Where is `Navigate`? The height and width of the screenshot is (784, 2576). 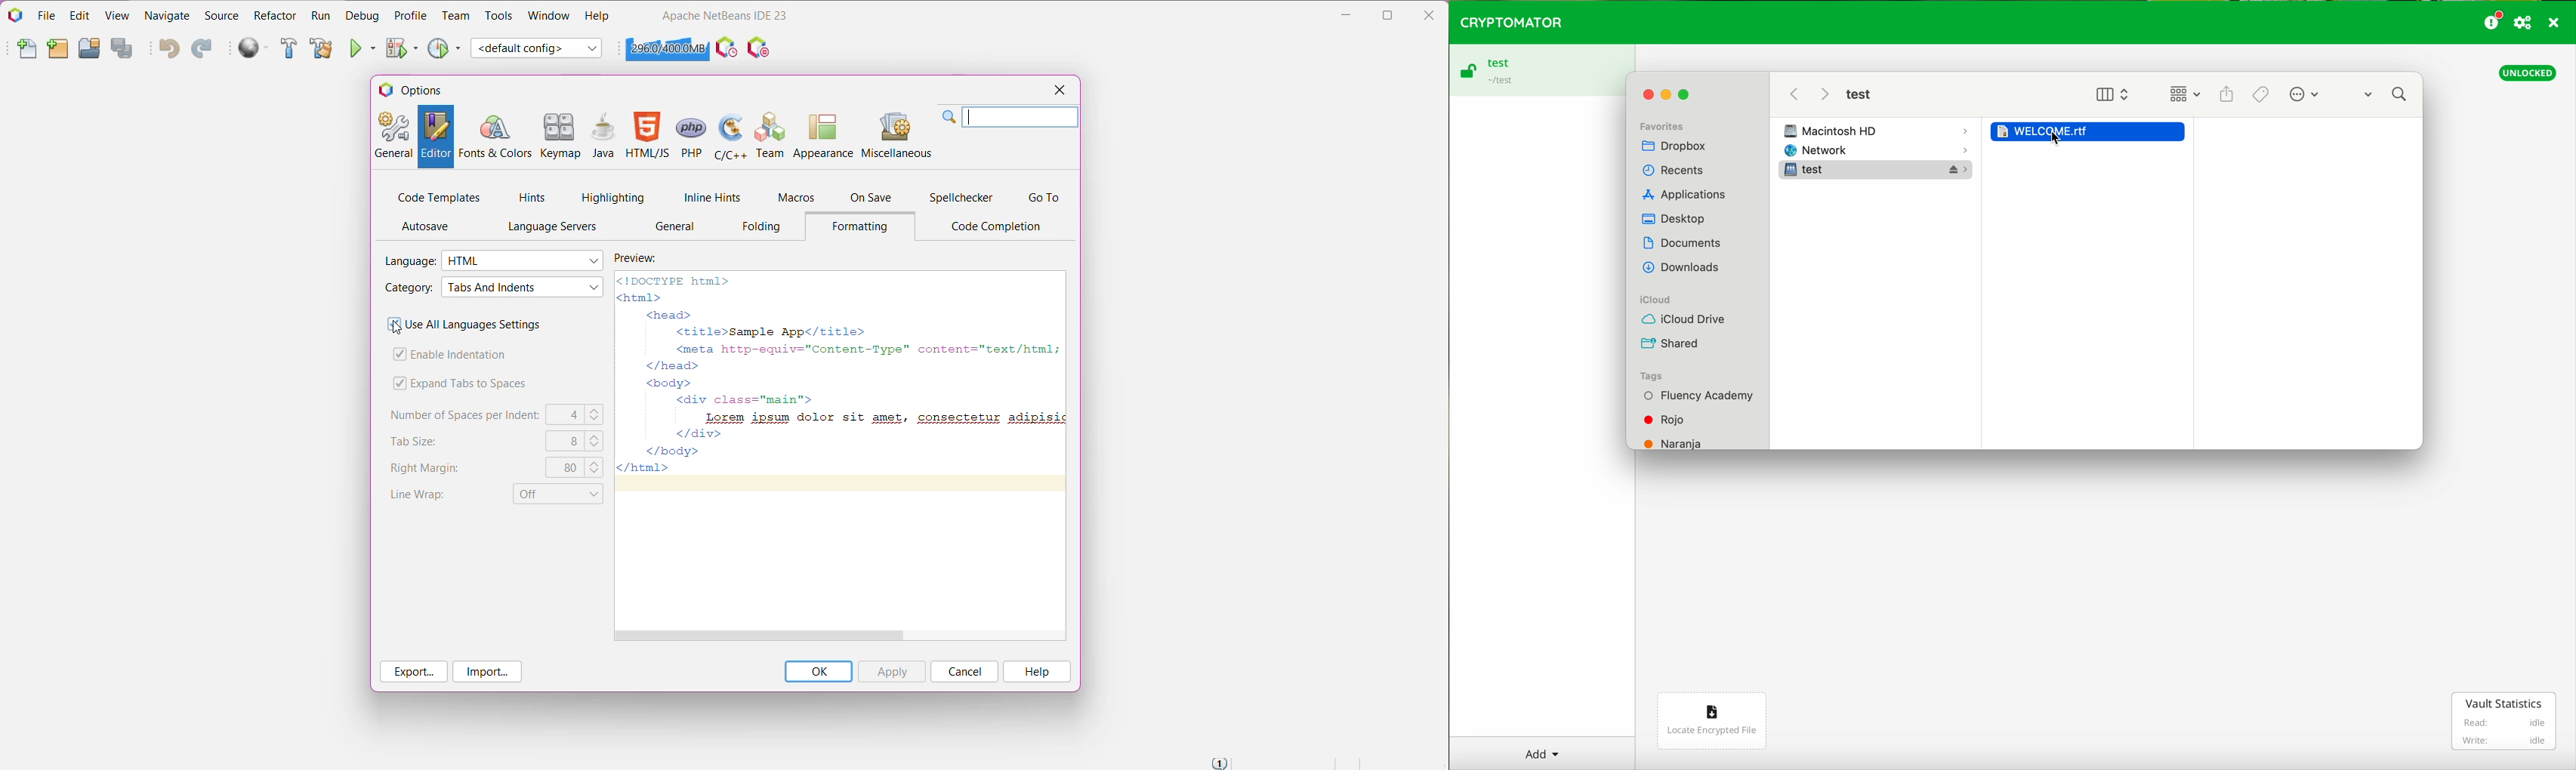
Navigate is located at coordinates (169, 14).